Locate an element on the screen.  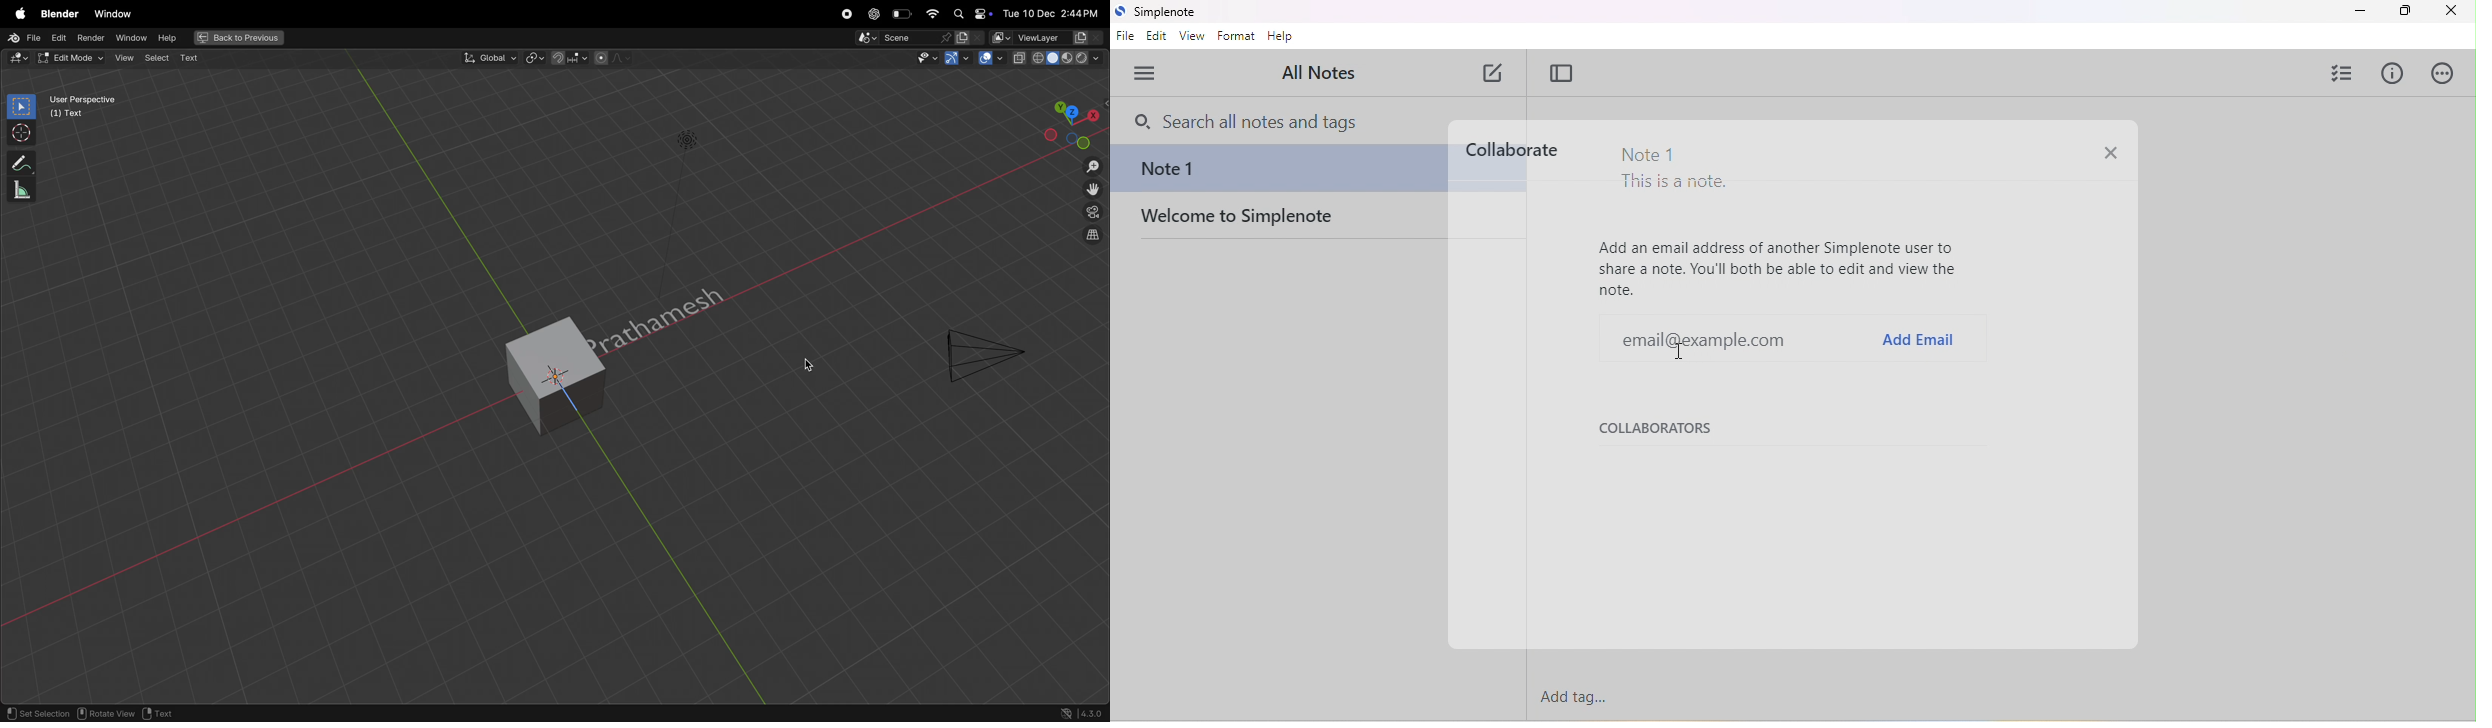
visibility is located at coordinates (927, 60).